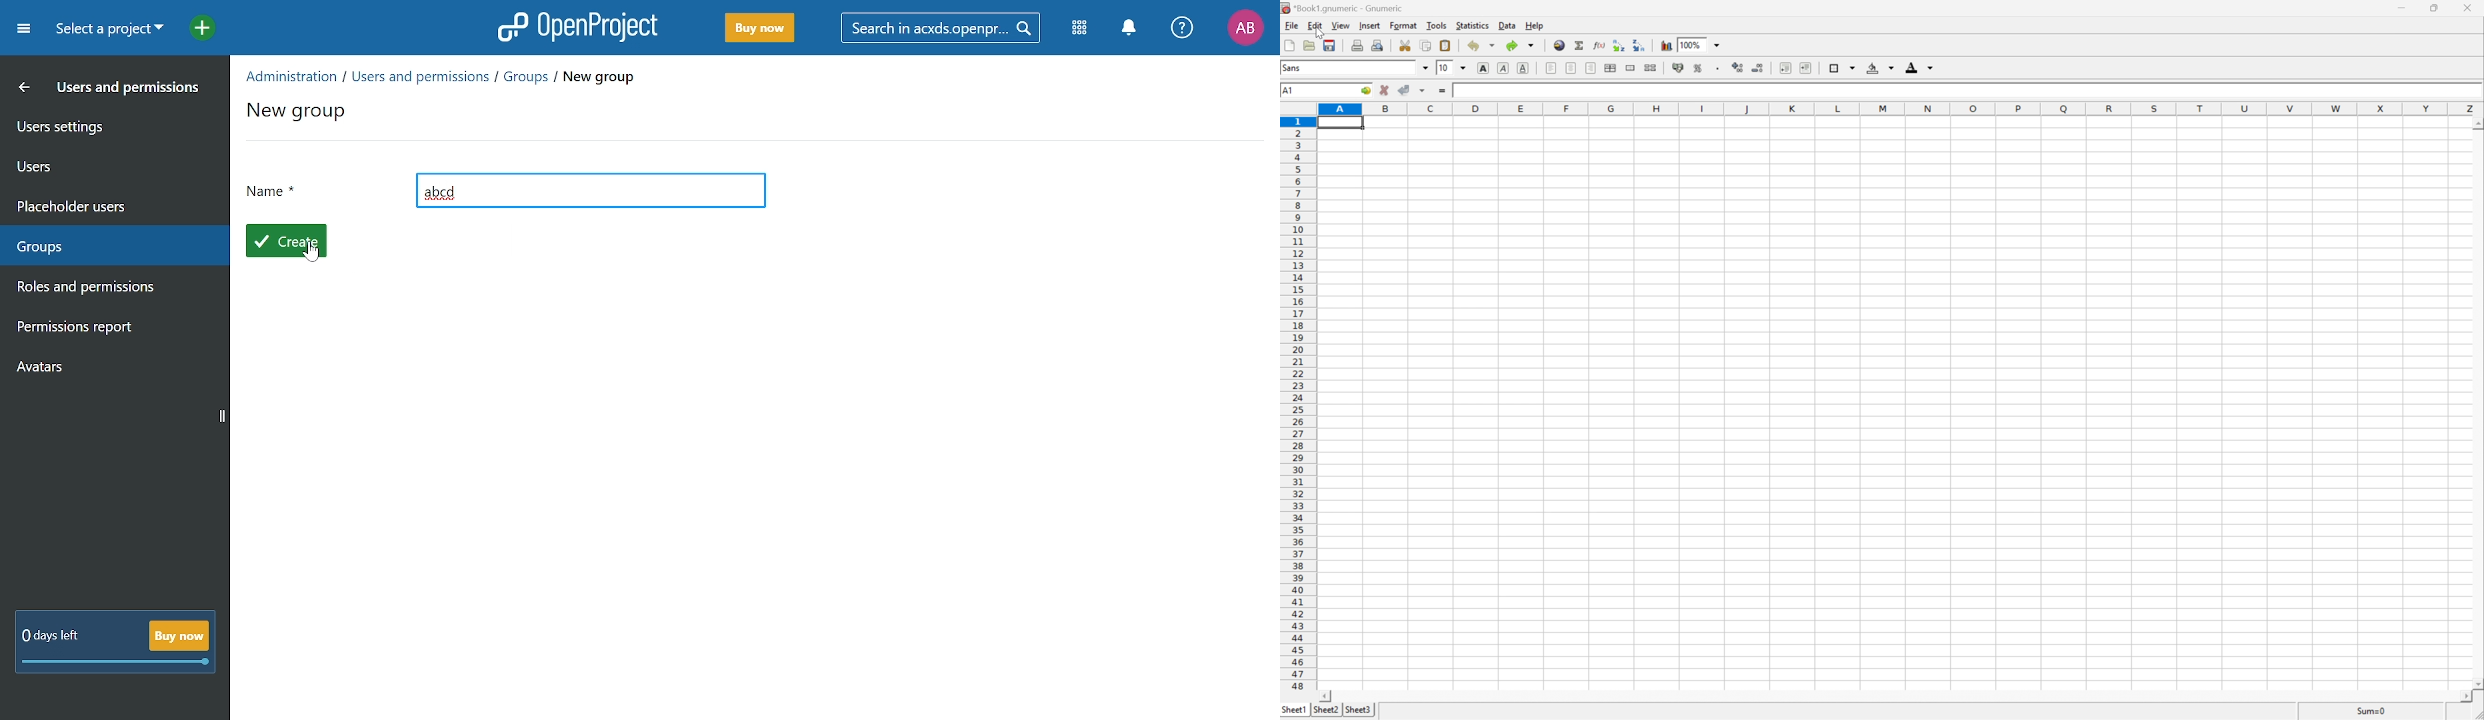 Image resolution: width=2492 pixels, height=728 pixels. I want to click on split merged ranges of cells, so click(1651, 68).